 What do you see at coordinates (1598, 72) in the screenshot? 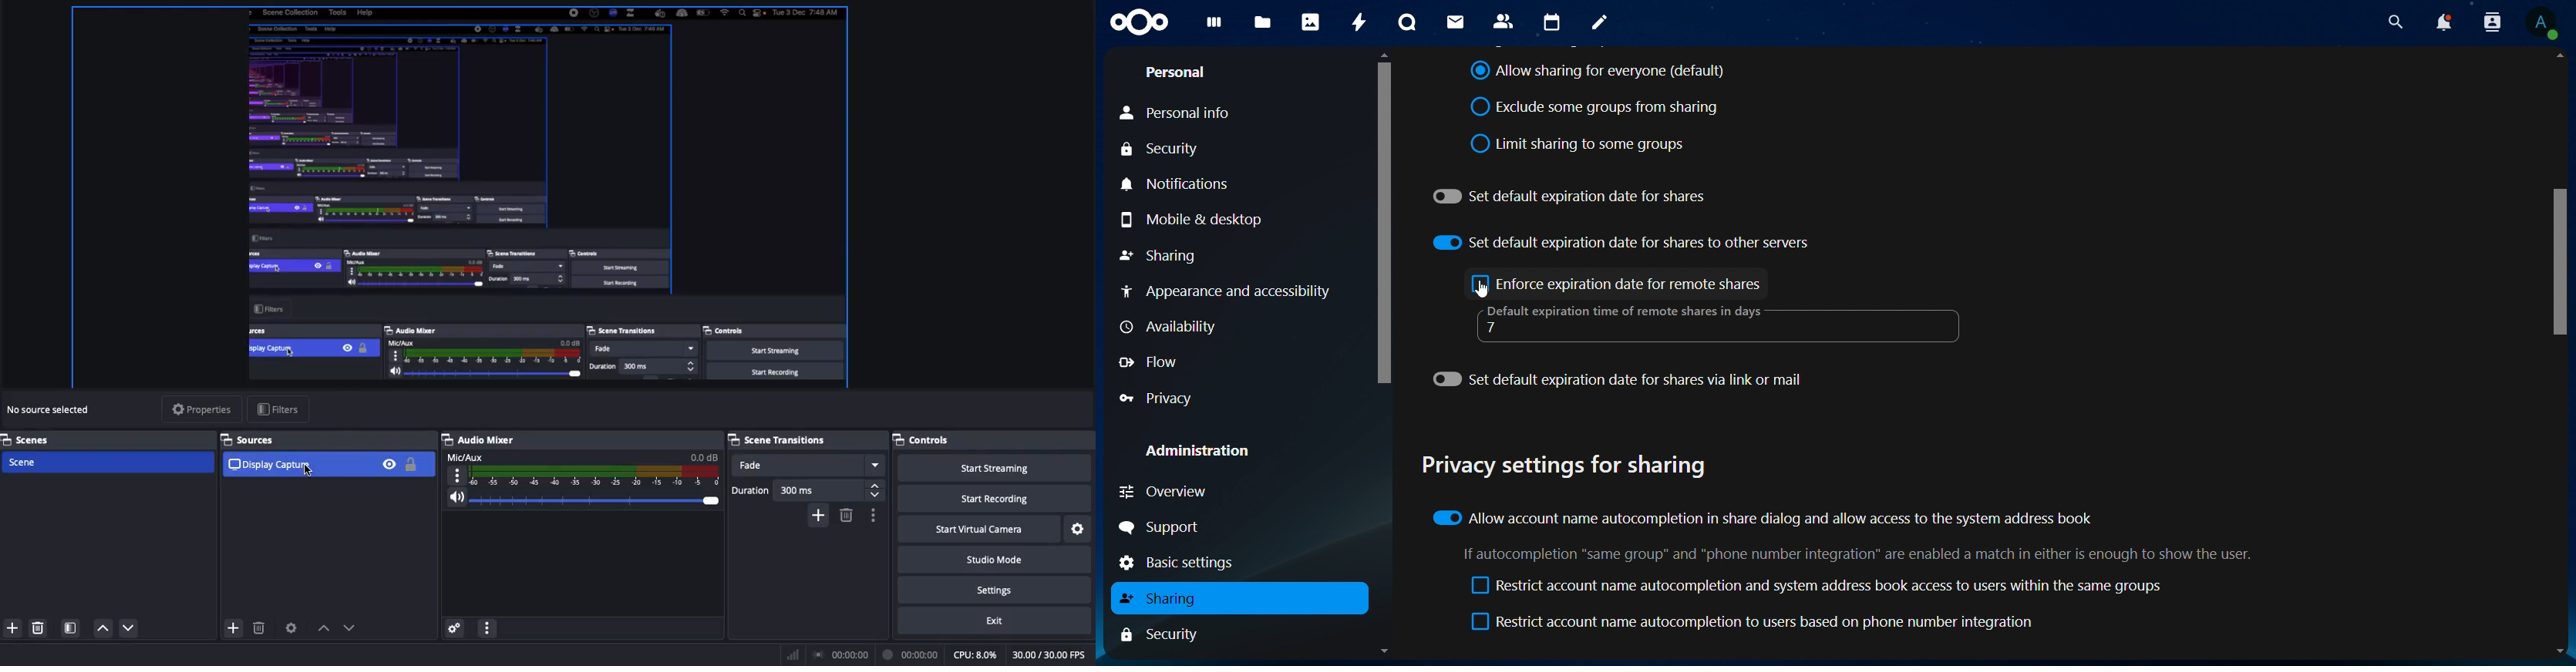
I see `allow sharing for everyone` at bounding box center [1598, 72].